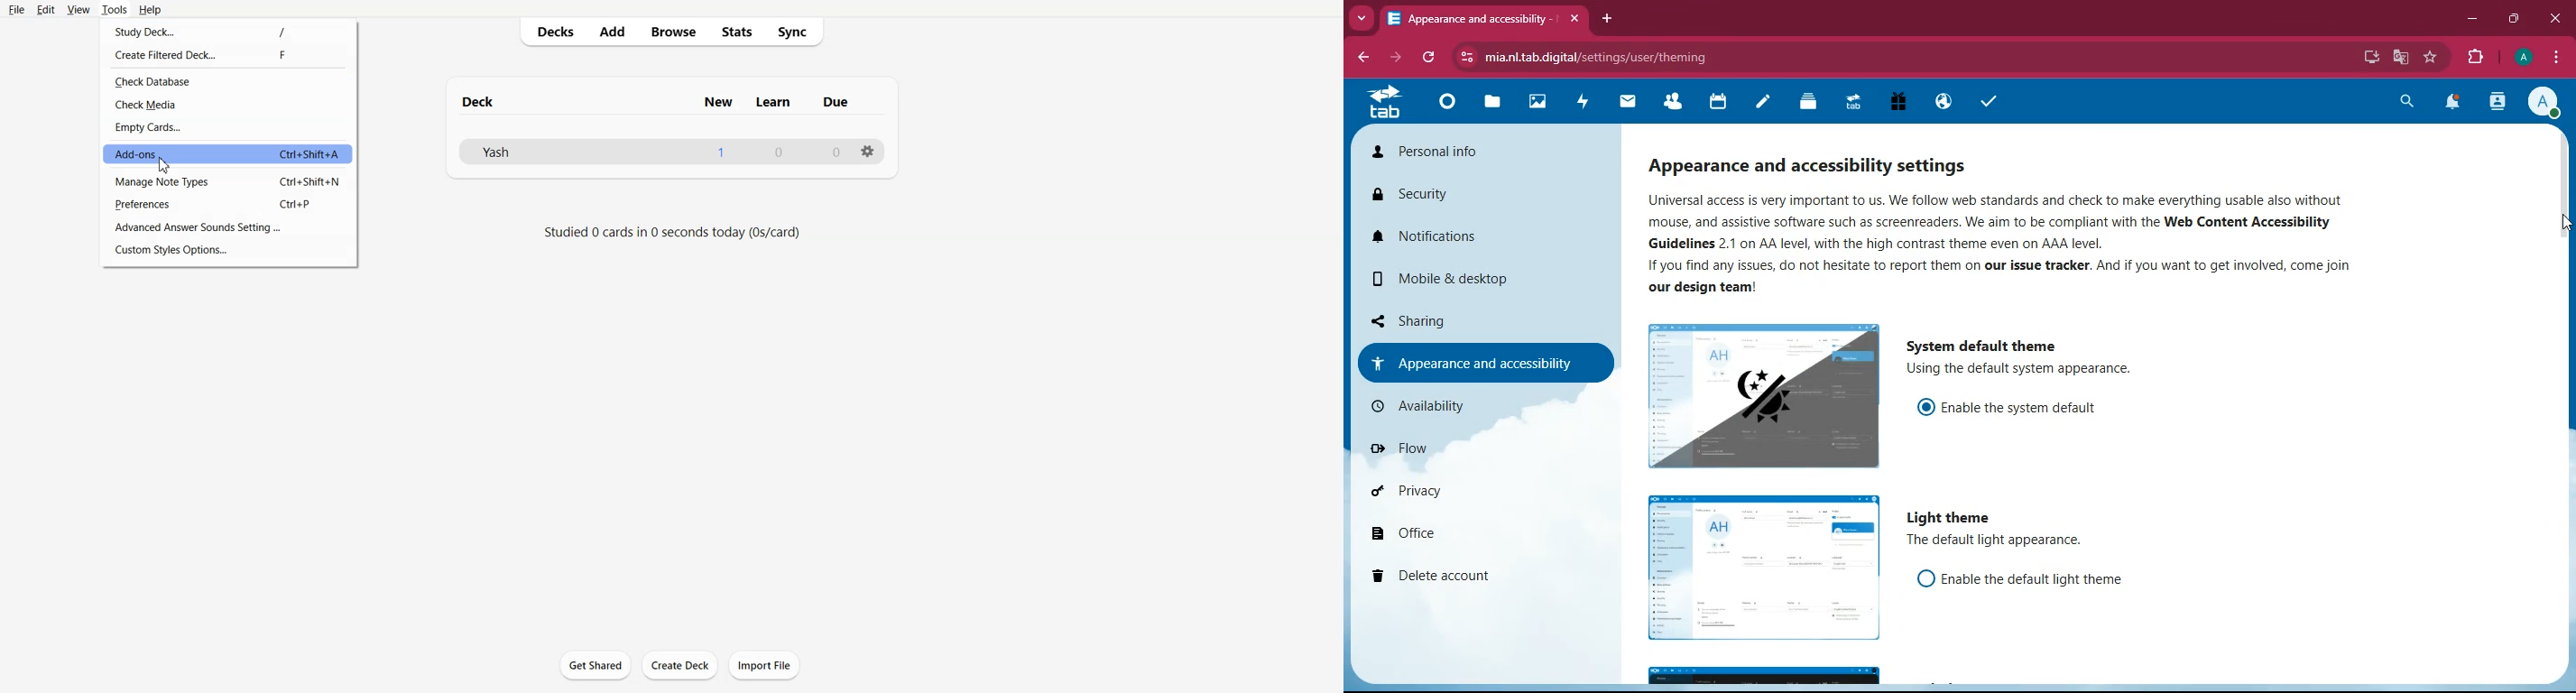  Describe the element at coordinates (2364, 57) in the screenshot. I see `desktop` at that location.